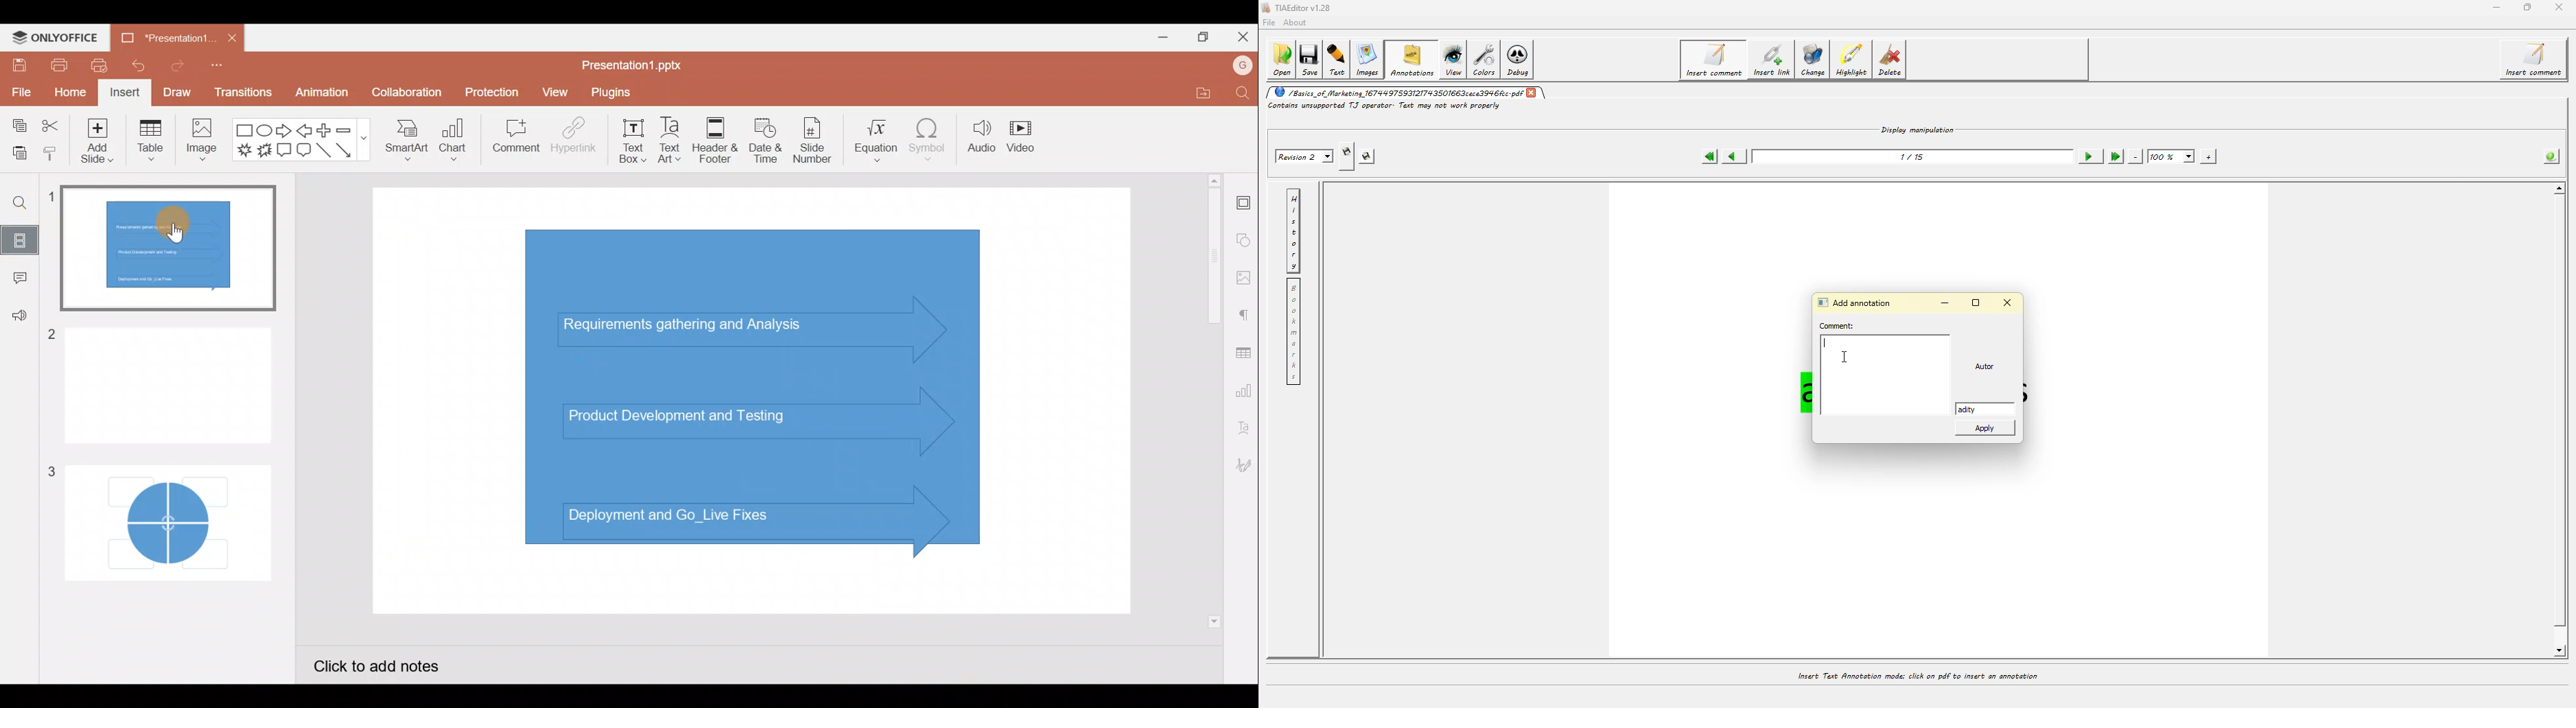 This screenshot has height=728, width=2576. What do you see at coordinates (2562, 426) in the screenshot?
I see `scroll bar` at bounding box center [2562, 426].